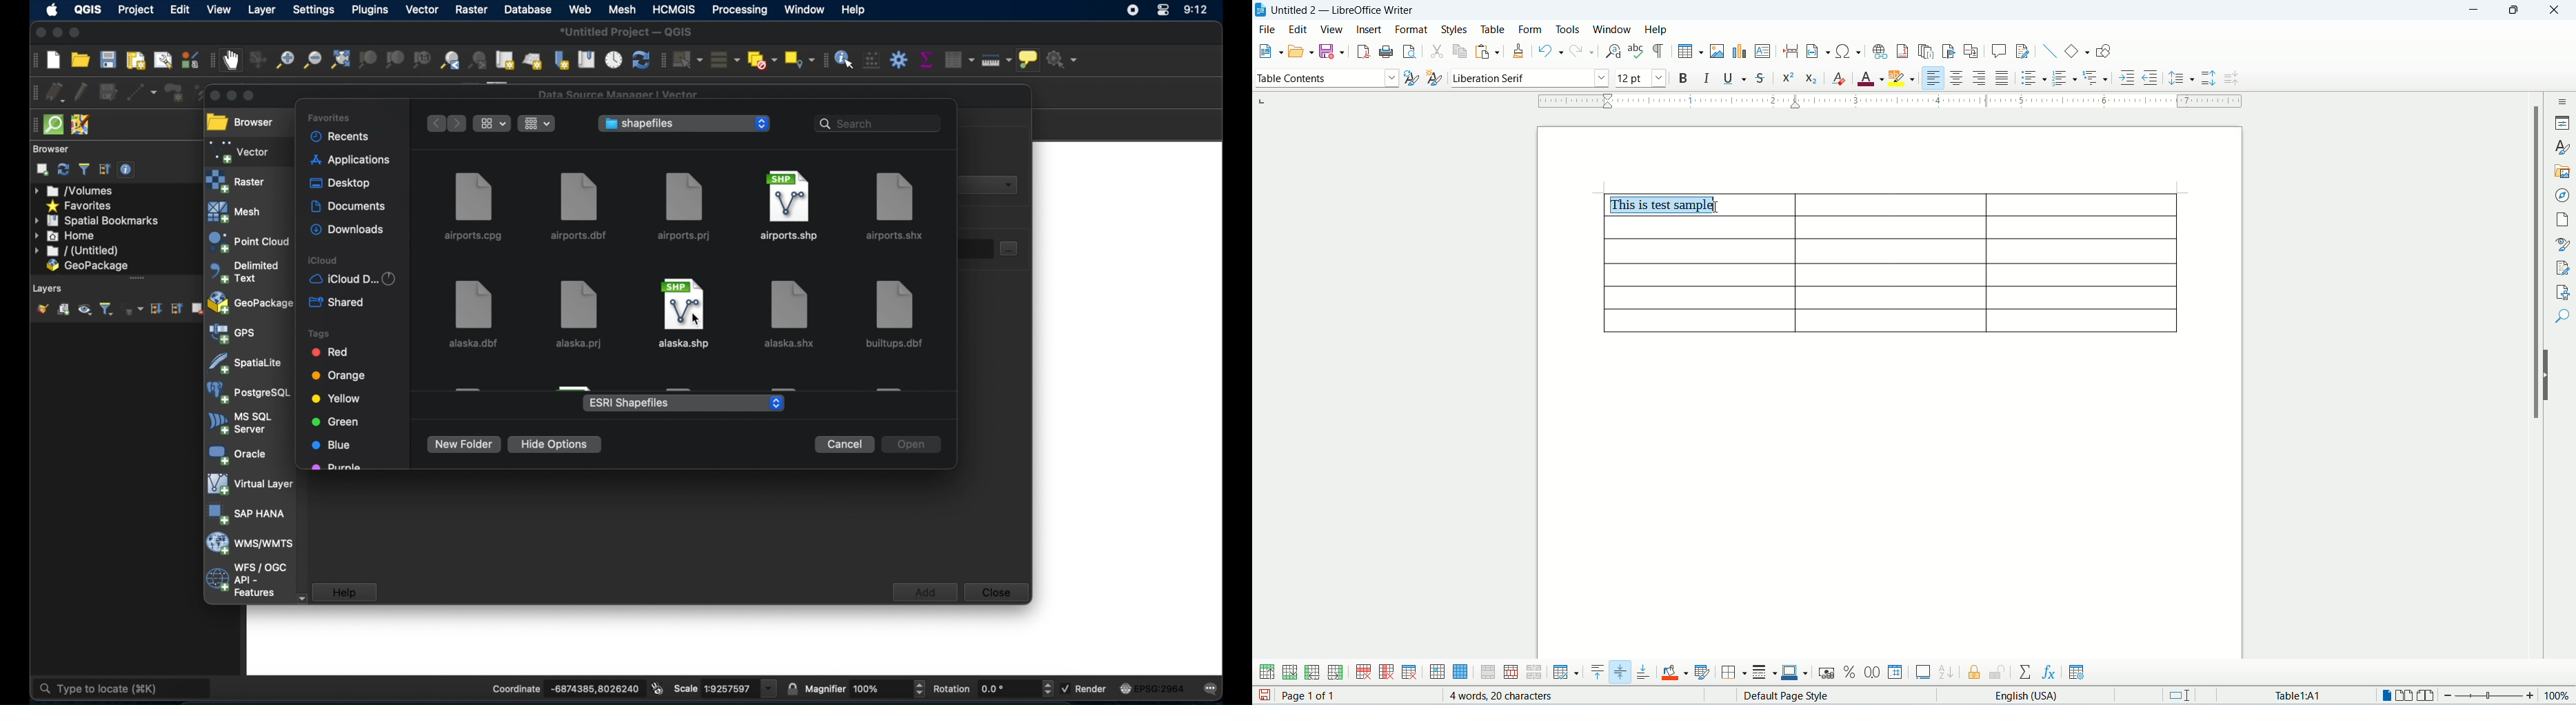 Image resolution: width=2576 pixels, height=728 pixels. I want to click on format, so click(1413, 29).